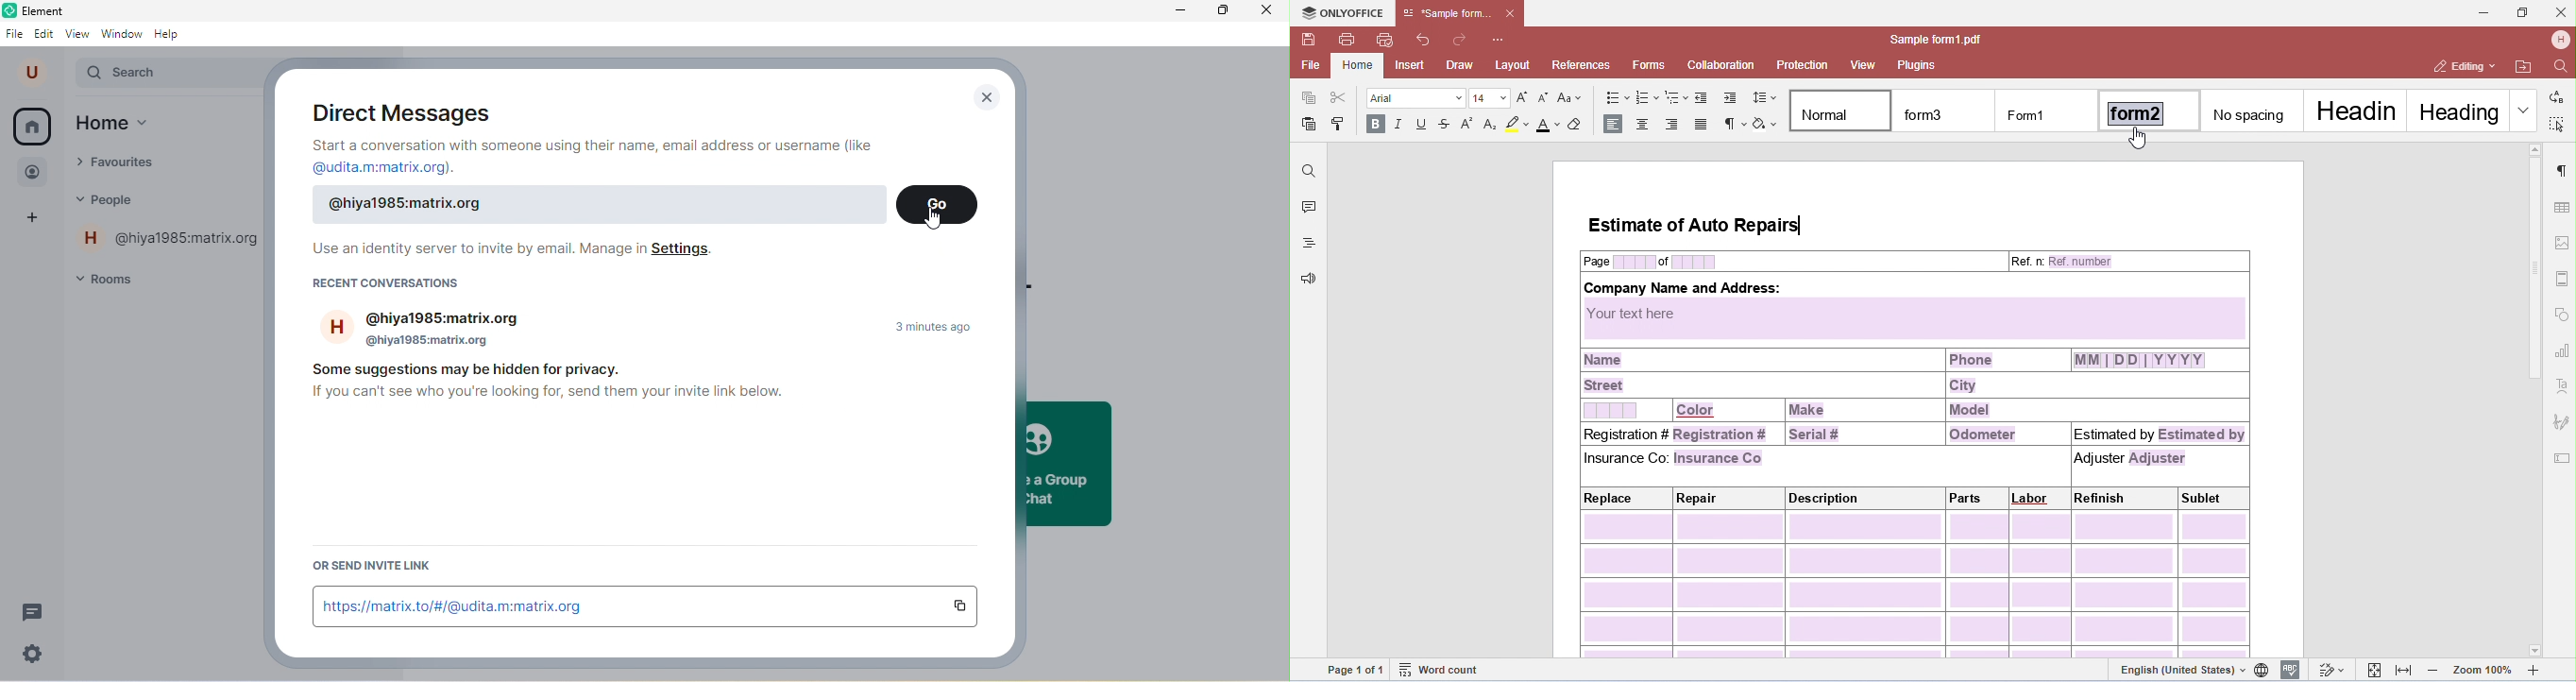  What do you see at coordinates (626, 605) in the screenshot?
I see `https://matrix.to/#/@udita.m:matrix.org` at bounding box center [626, 605].